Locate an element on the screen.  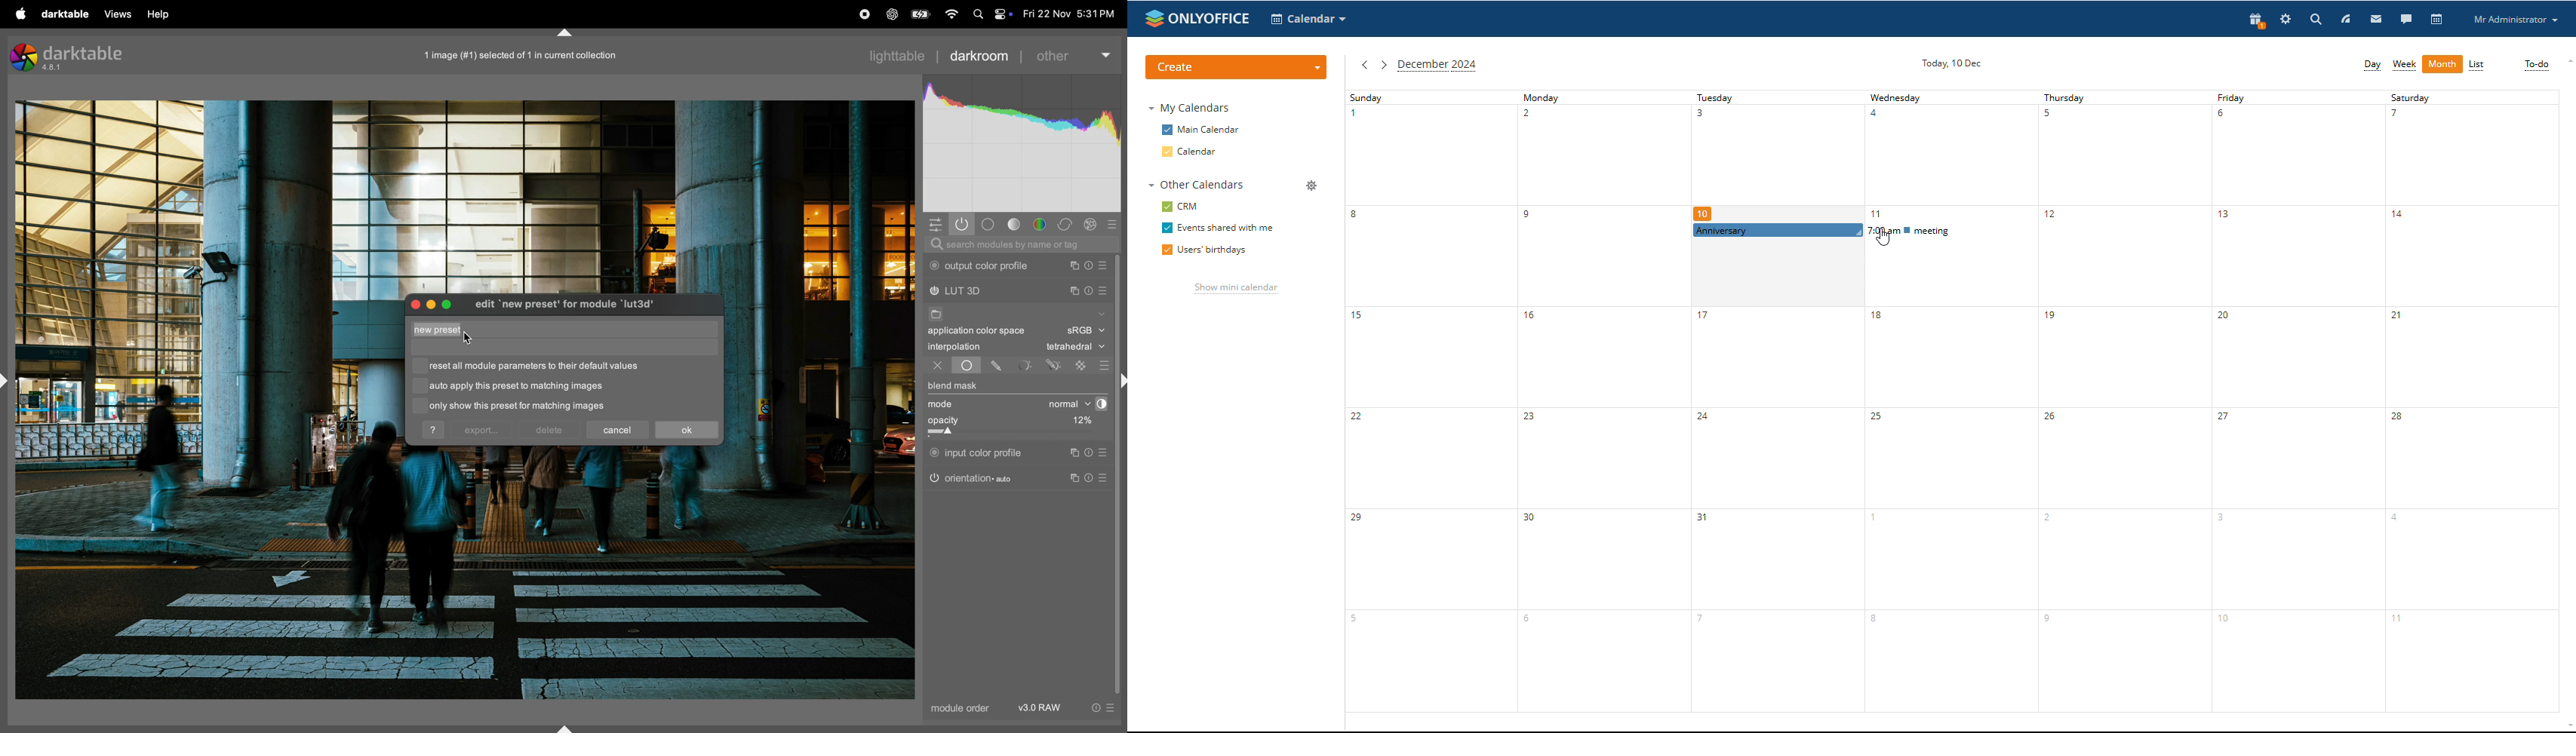
multiple instance actions is located at coordinates (1074, 291).